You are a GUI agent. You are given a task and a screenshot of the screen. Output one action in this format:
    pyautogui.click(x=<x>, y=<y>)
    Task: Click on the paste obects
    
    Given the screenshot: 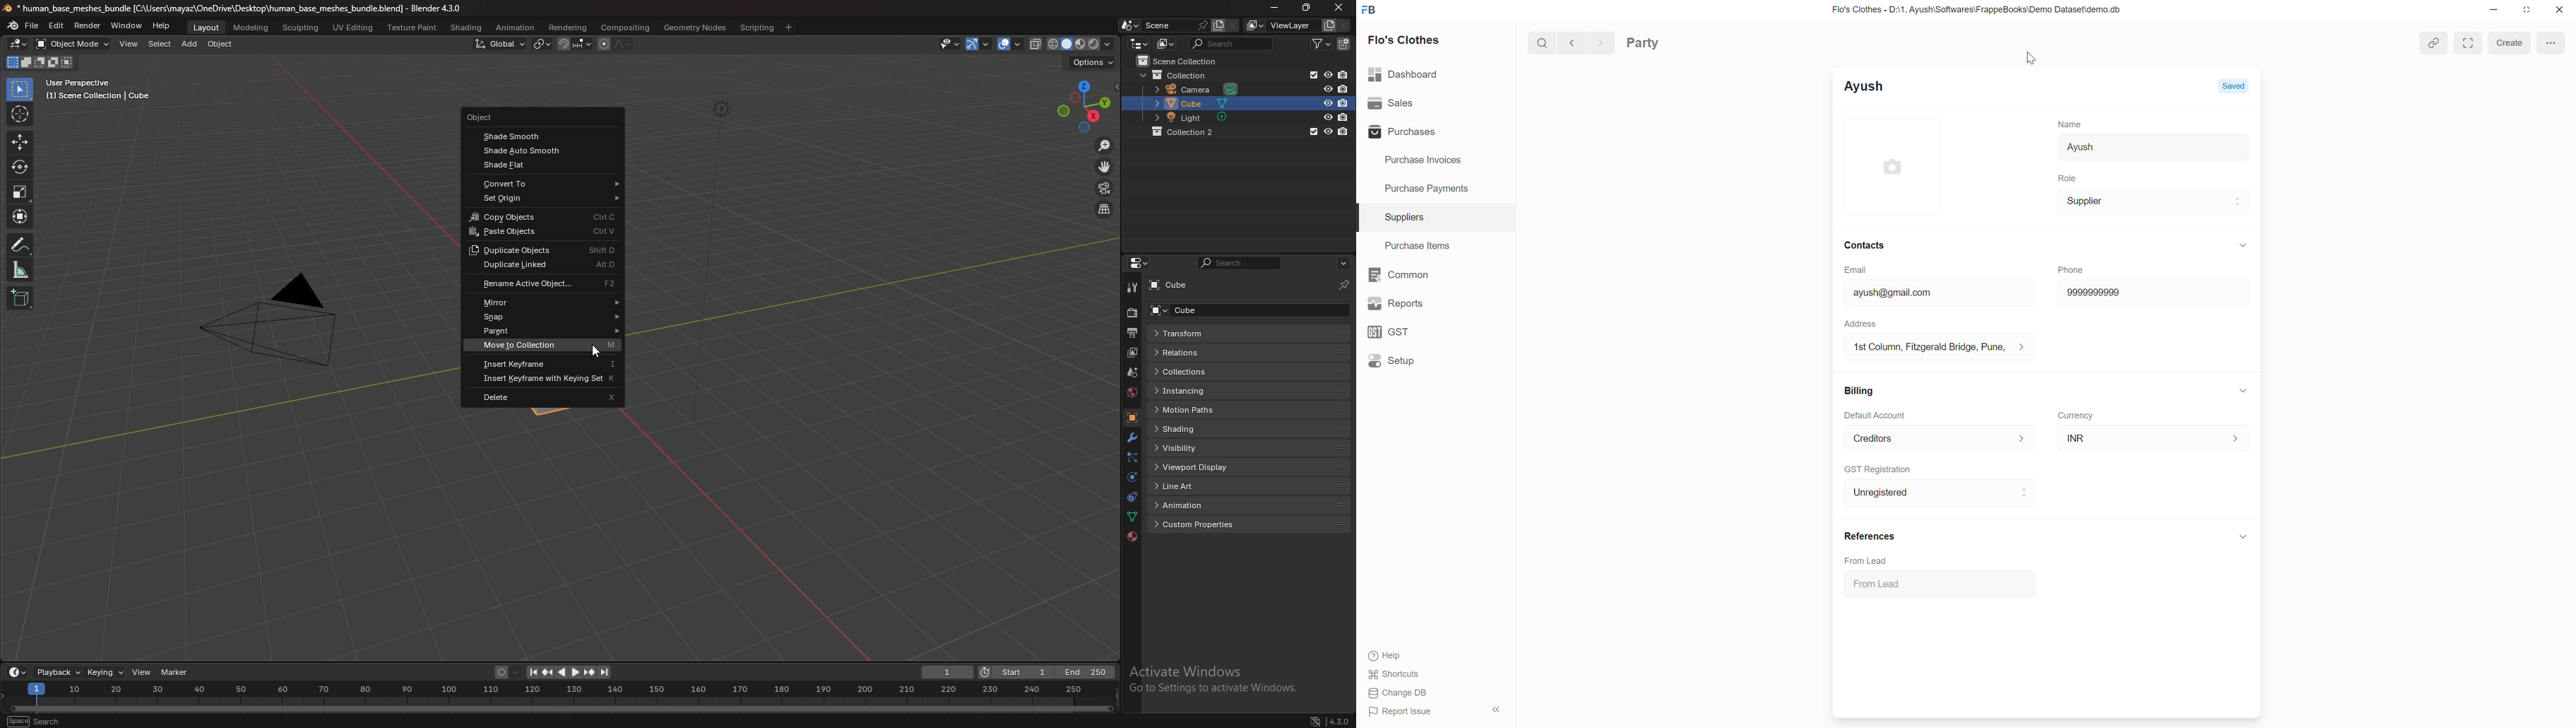 What is the action you would take?
    pyautogui.click(x=542, y=232)
    